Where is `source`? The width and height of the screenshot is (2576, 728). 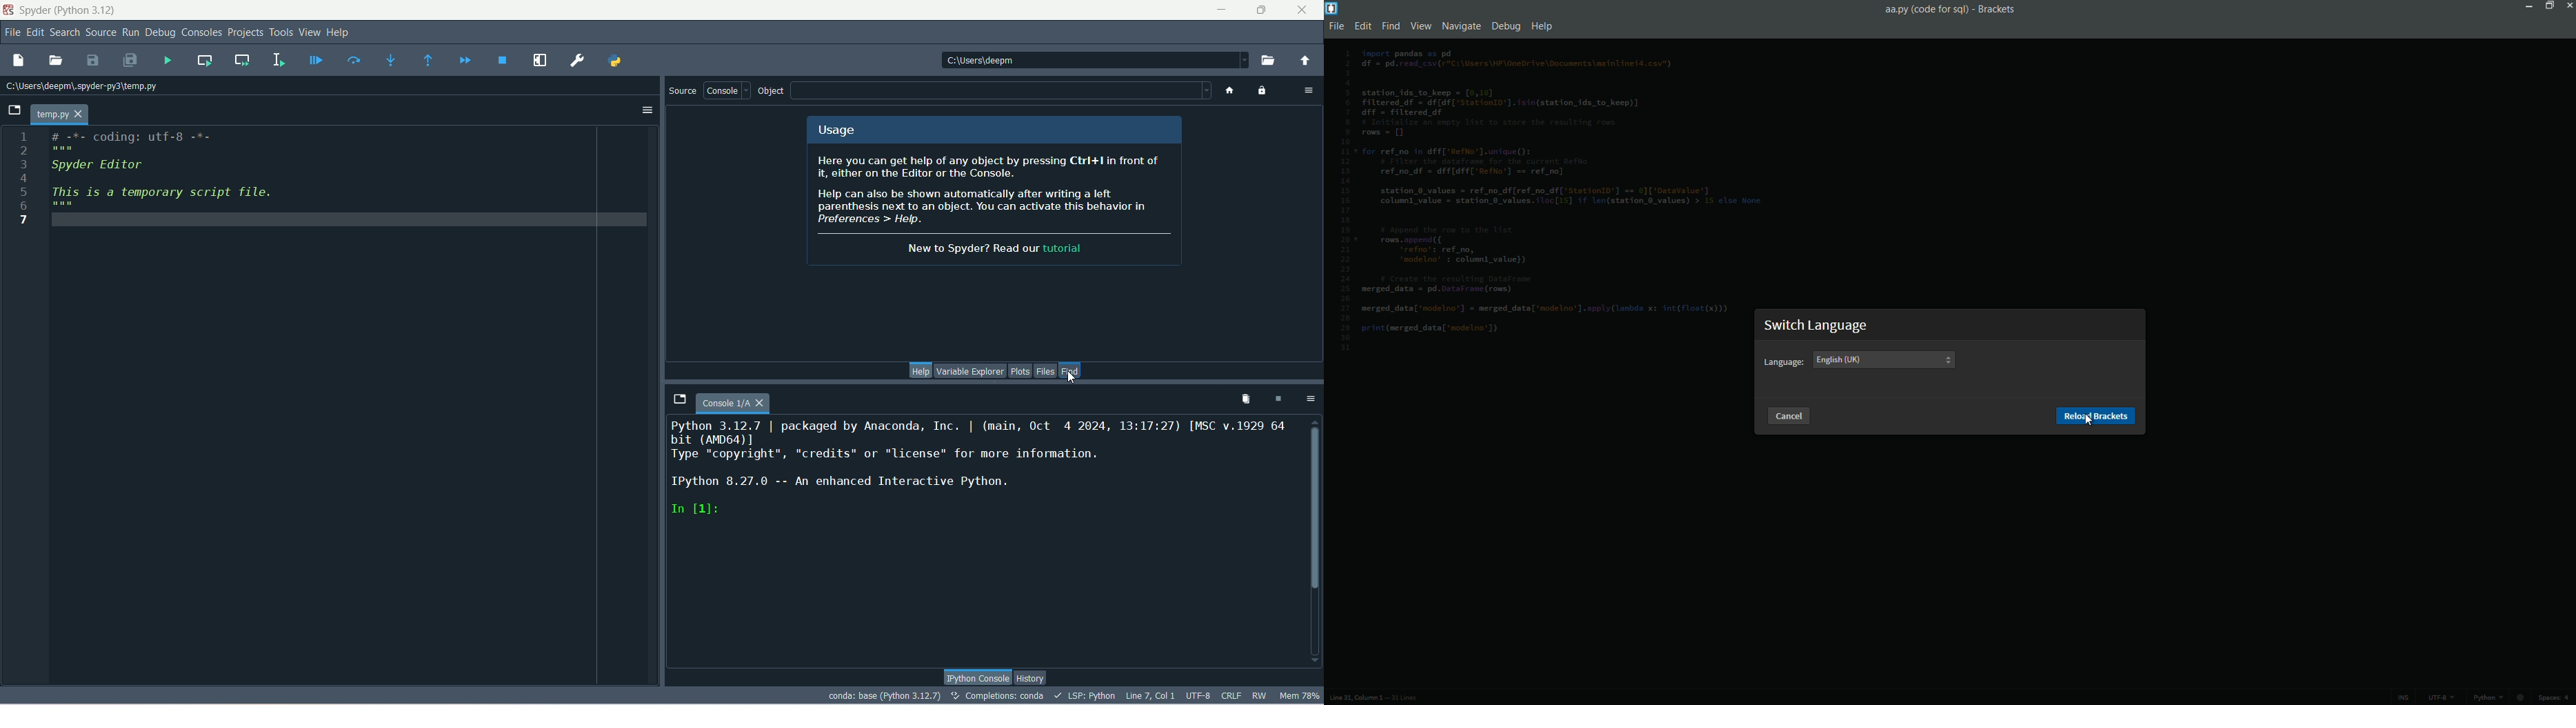 source is located at coordinates (680, 92).